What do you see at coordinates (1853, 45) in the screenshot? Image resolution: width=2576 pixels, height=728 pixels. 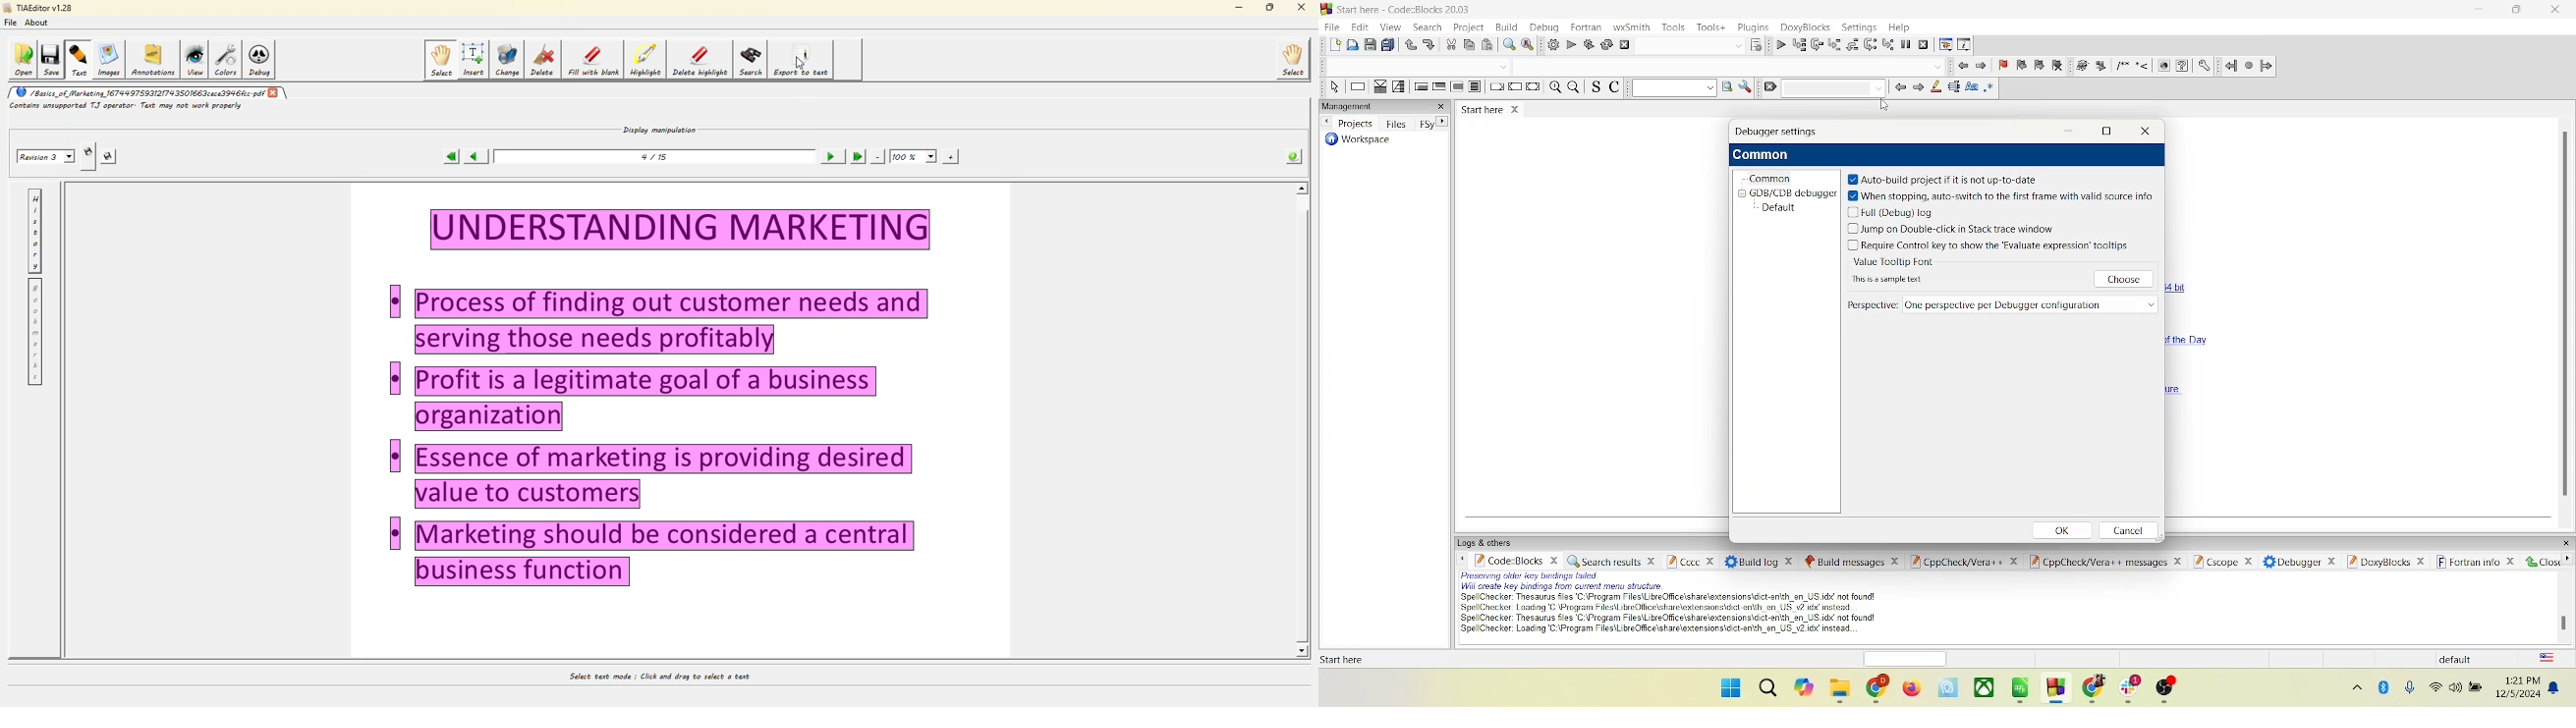 I see `step out` at bounding box center [1853, 45].